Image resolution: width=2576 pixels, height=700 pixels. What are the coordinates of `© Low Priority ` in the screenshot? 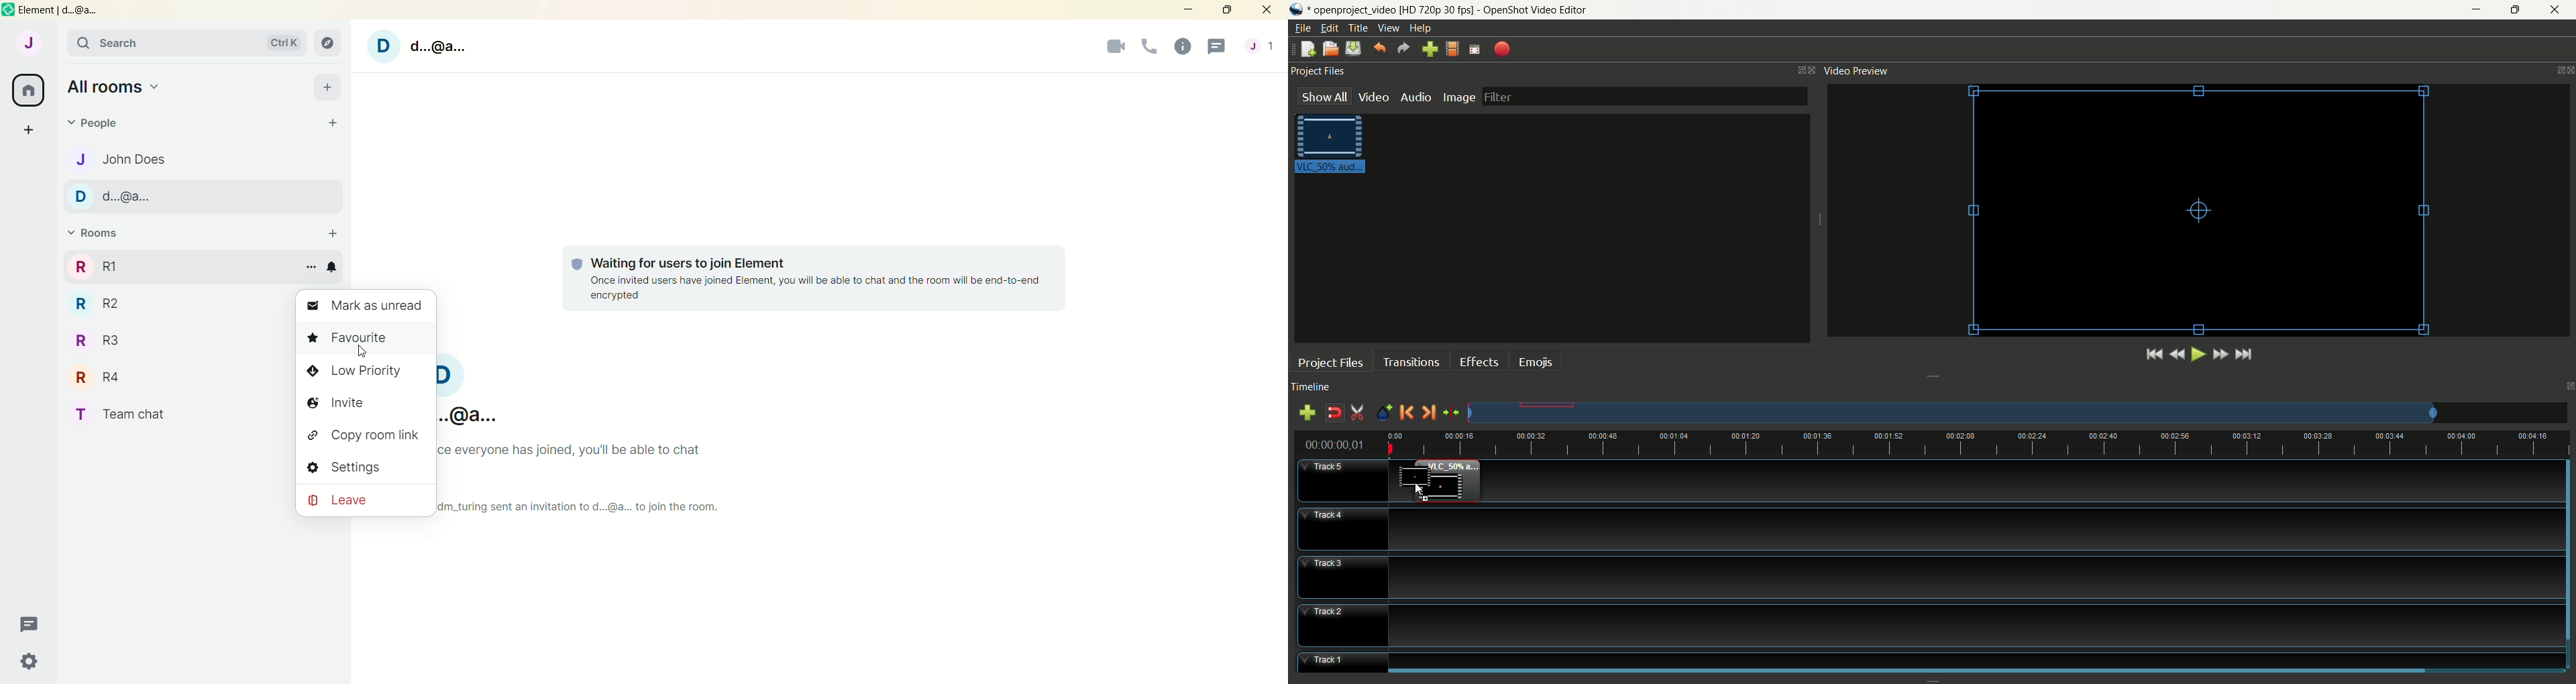 It's located at (366, 370).